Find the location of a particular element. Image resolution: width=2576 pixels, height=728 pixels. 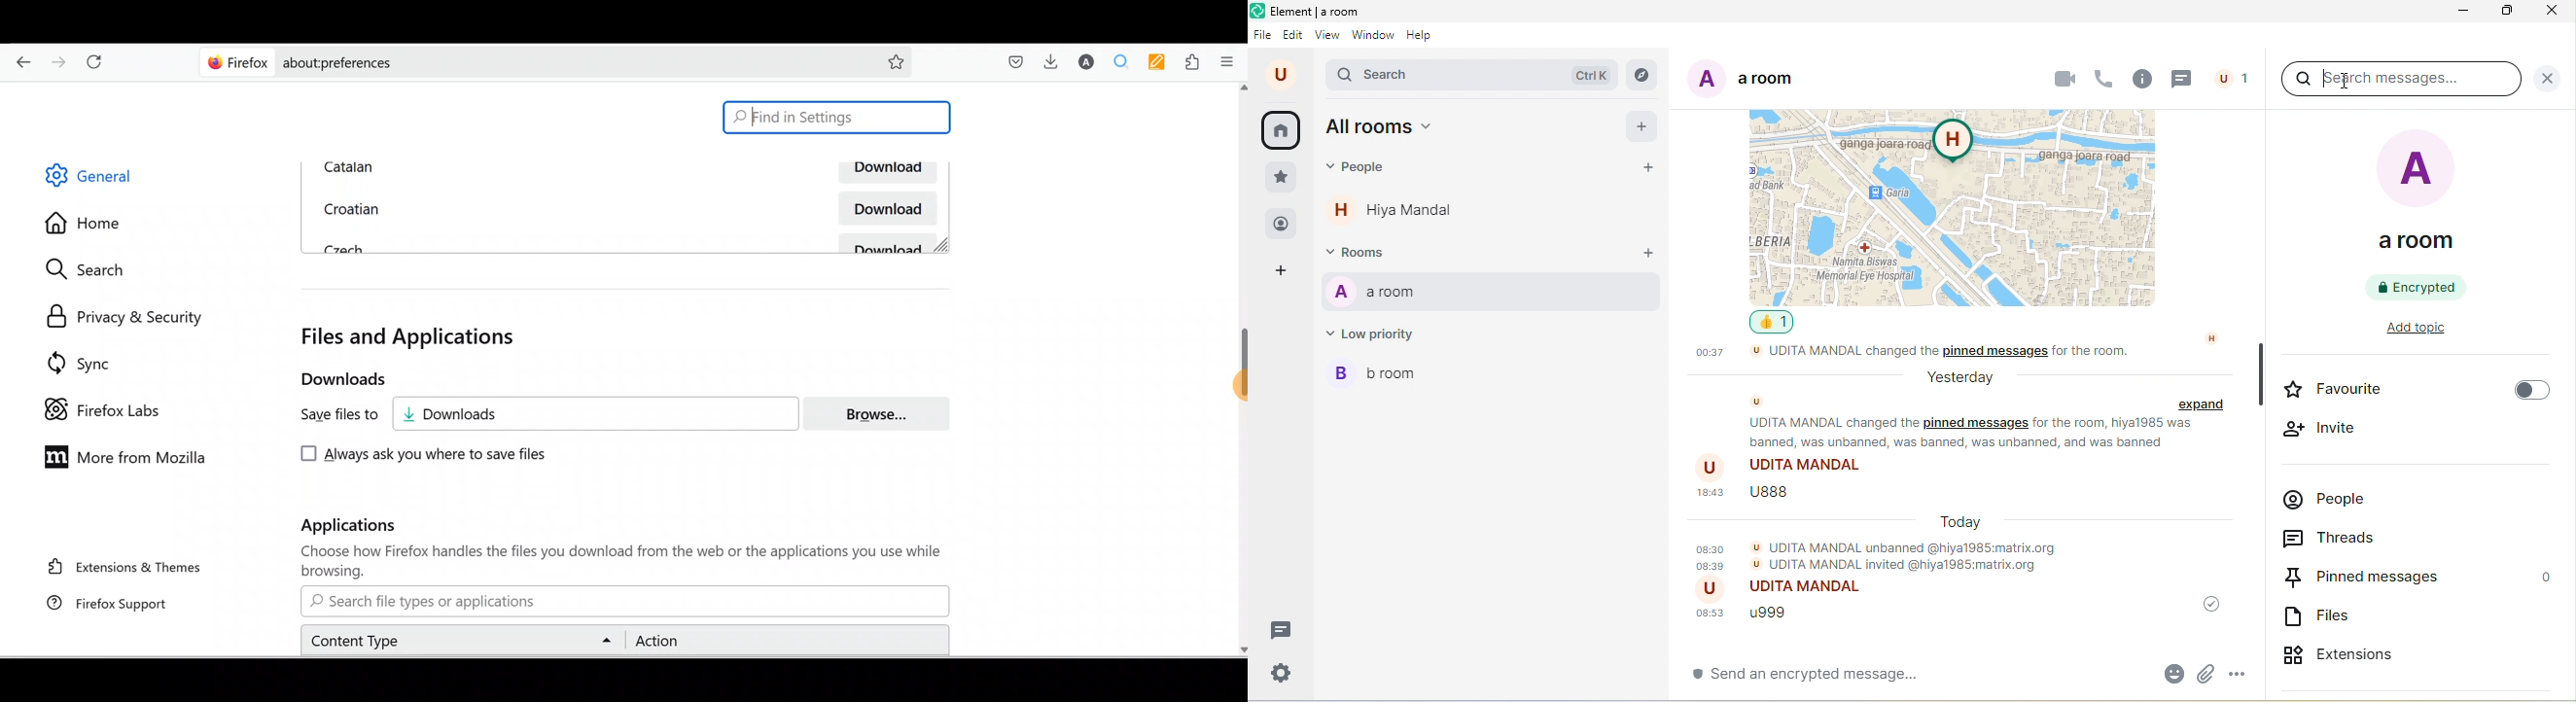

Reload current page is located at coordinates (102, 64).